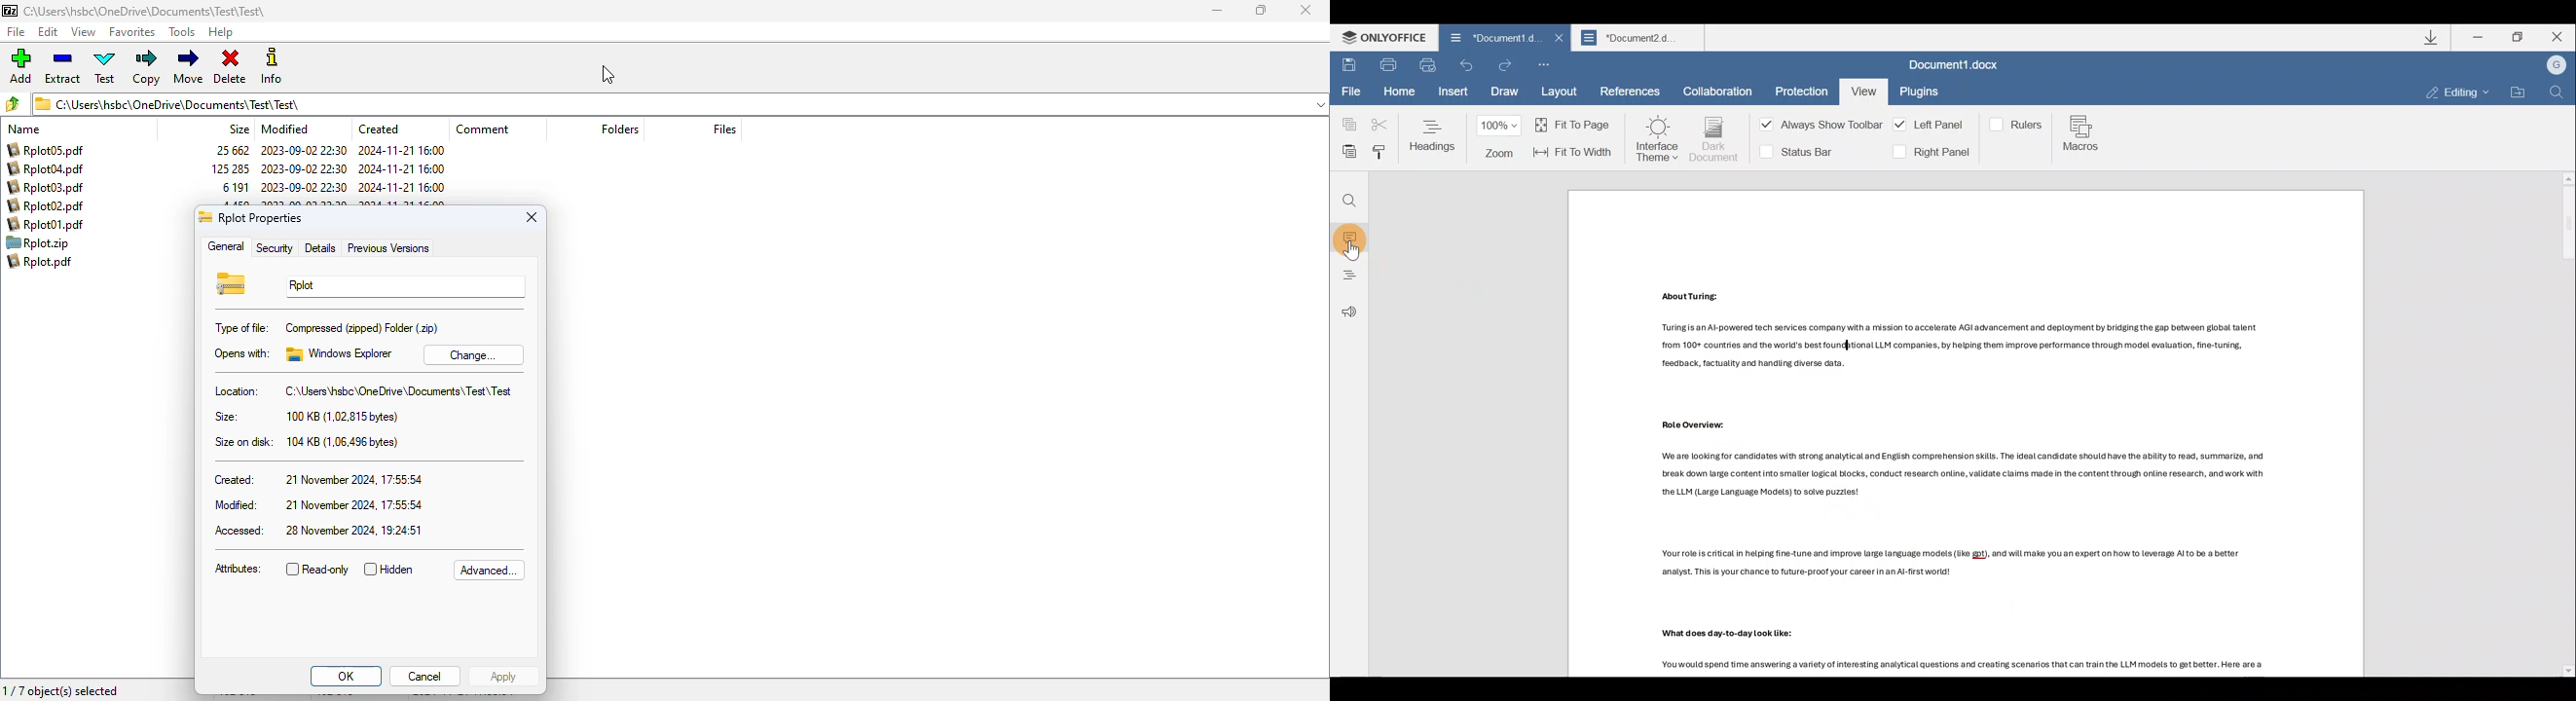 Image resolution: width=2576 pixels, height=728 pixels. What do you see at coordinates (1629, 93) in the screenshot?
I see `References` at bounding box center [1629, 93].